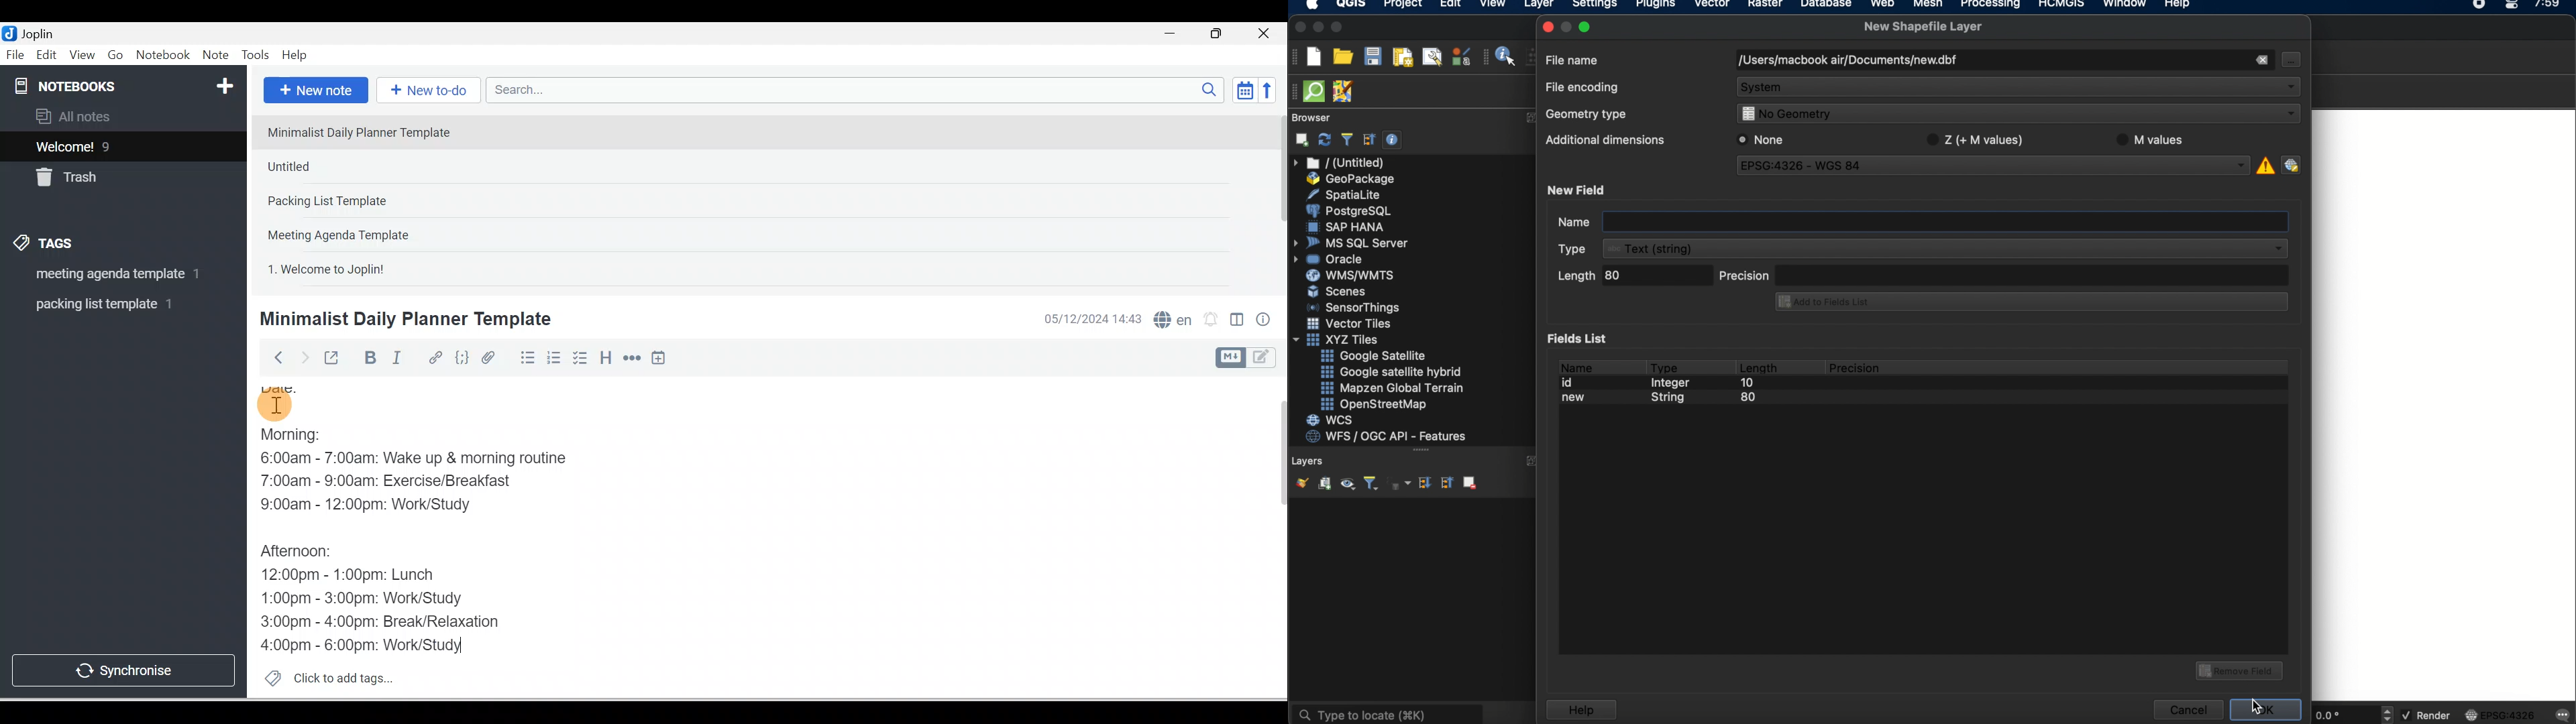 This screenshot has height=728, width=2576. I want to click on openstreetmap, so click(1374, 405).